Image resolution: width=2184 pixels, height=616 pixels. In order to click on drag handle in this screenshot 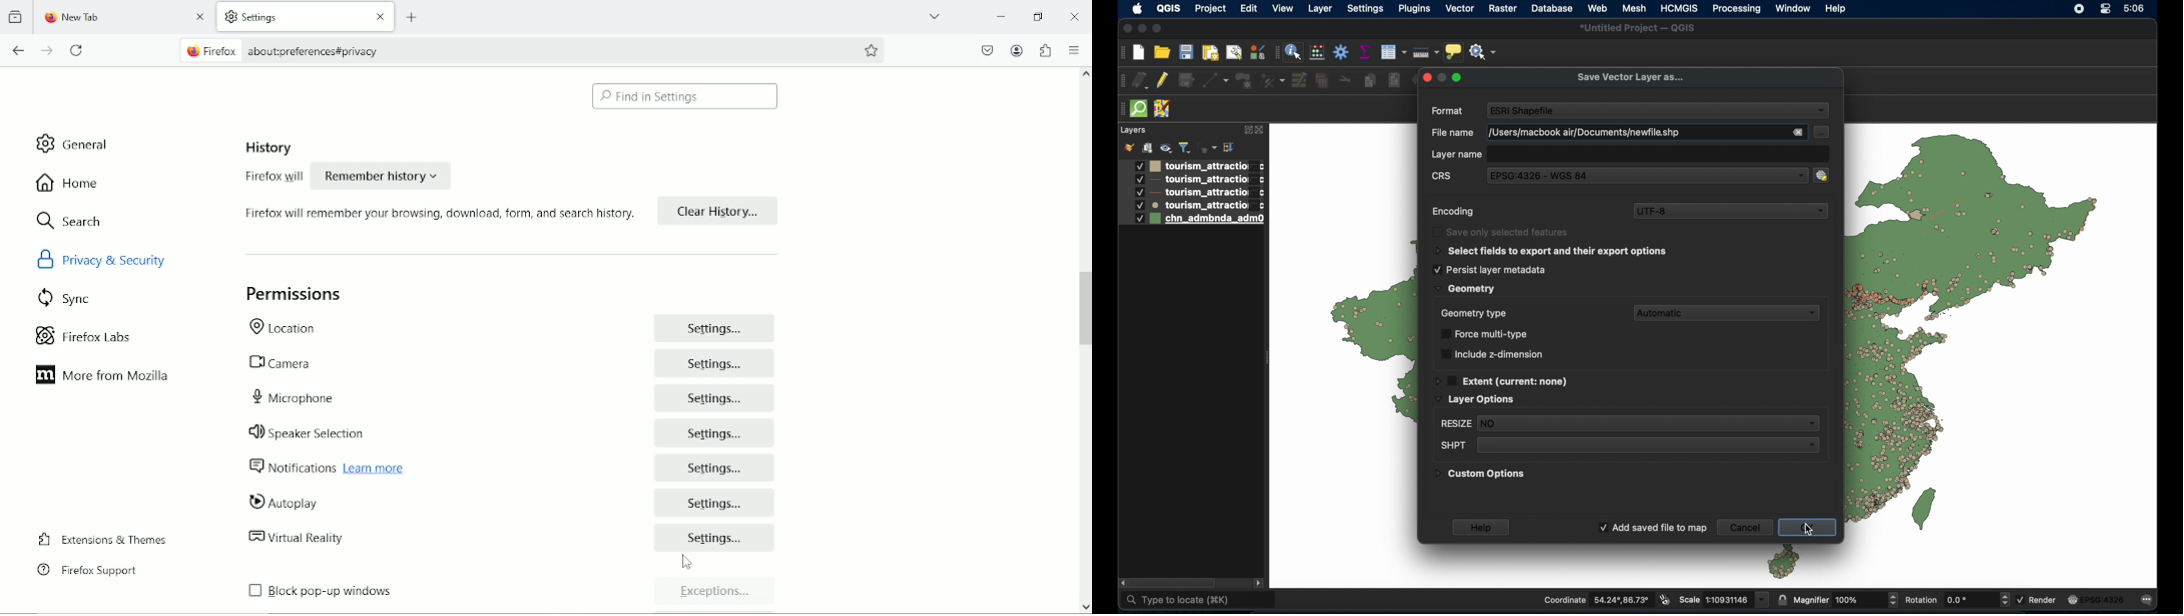, I will do `click(1121, 52)`.